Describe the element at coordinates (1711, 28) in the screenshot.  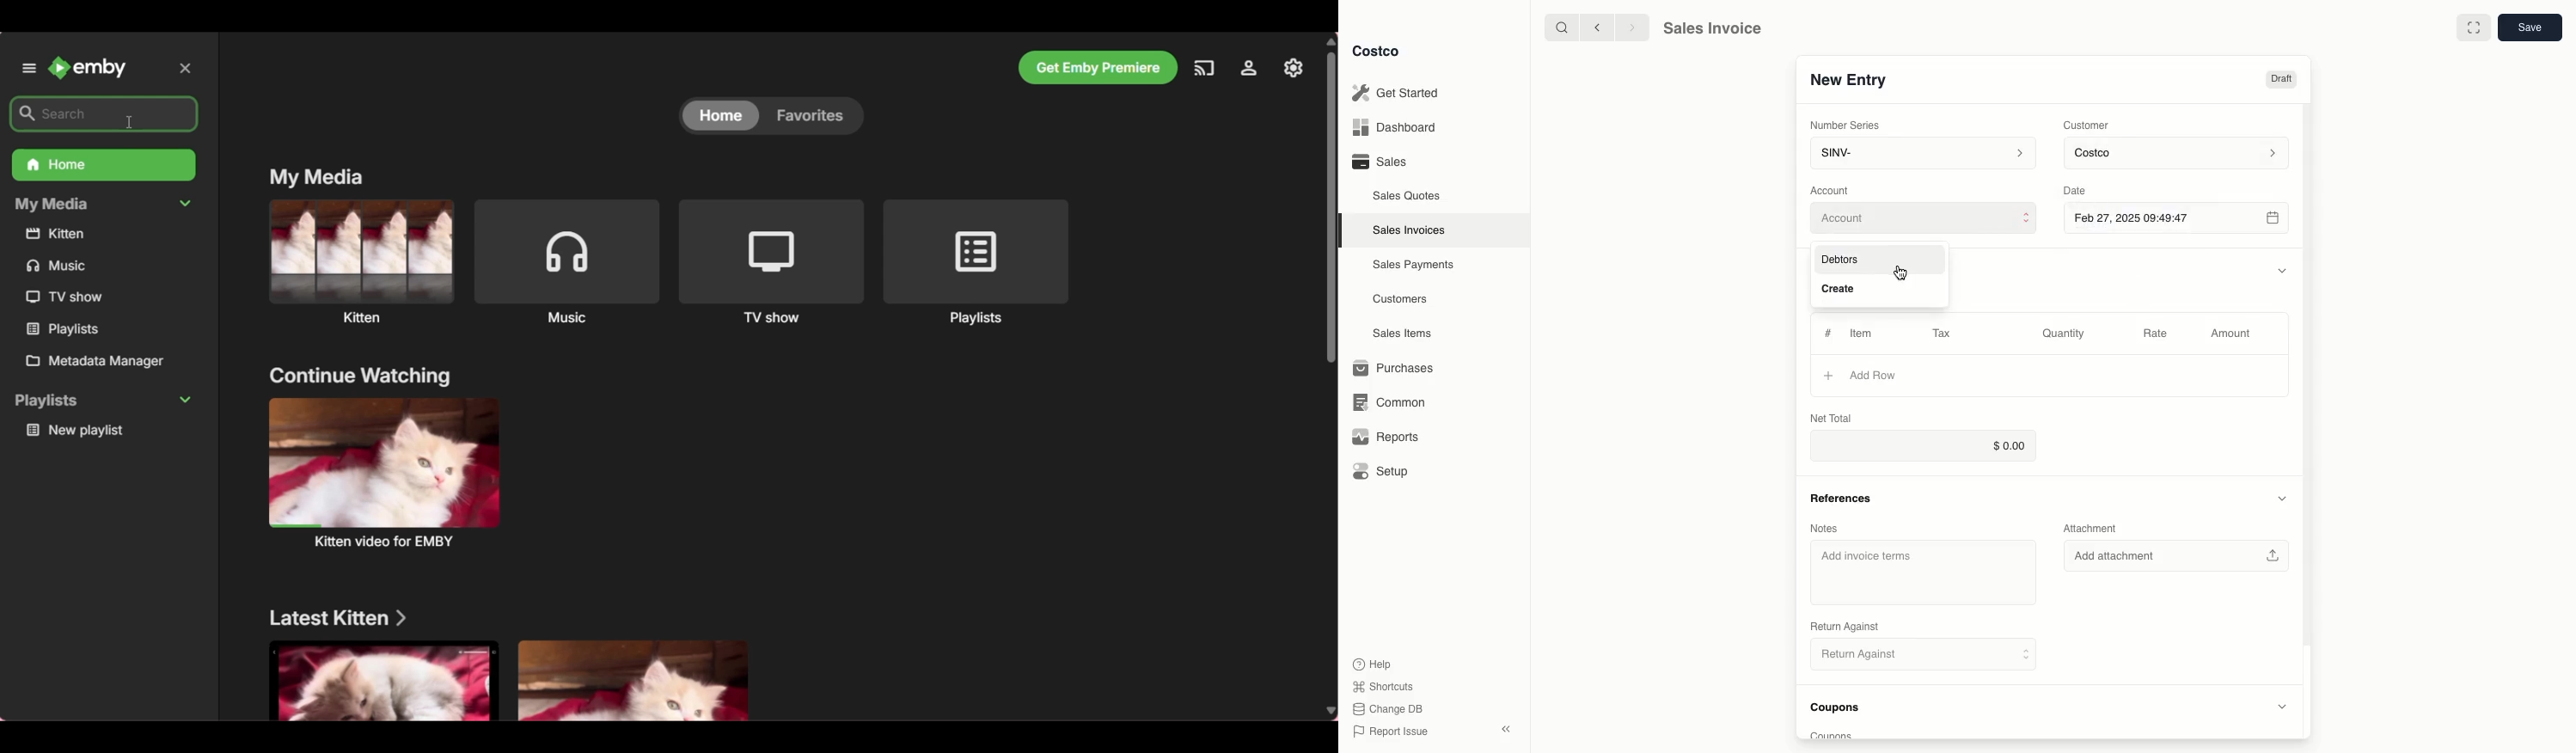
I see `Sales Invoice` at that location.